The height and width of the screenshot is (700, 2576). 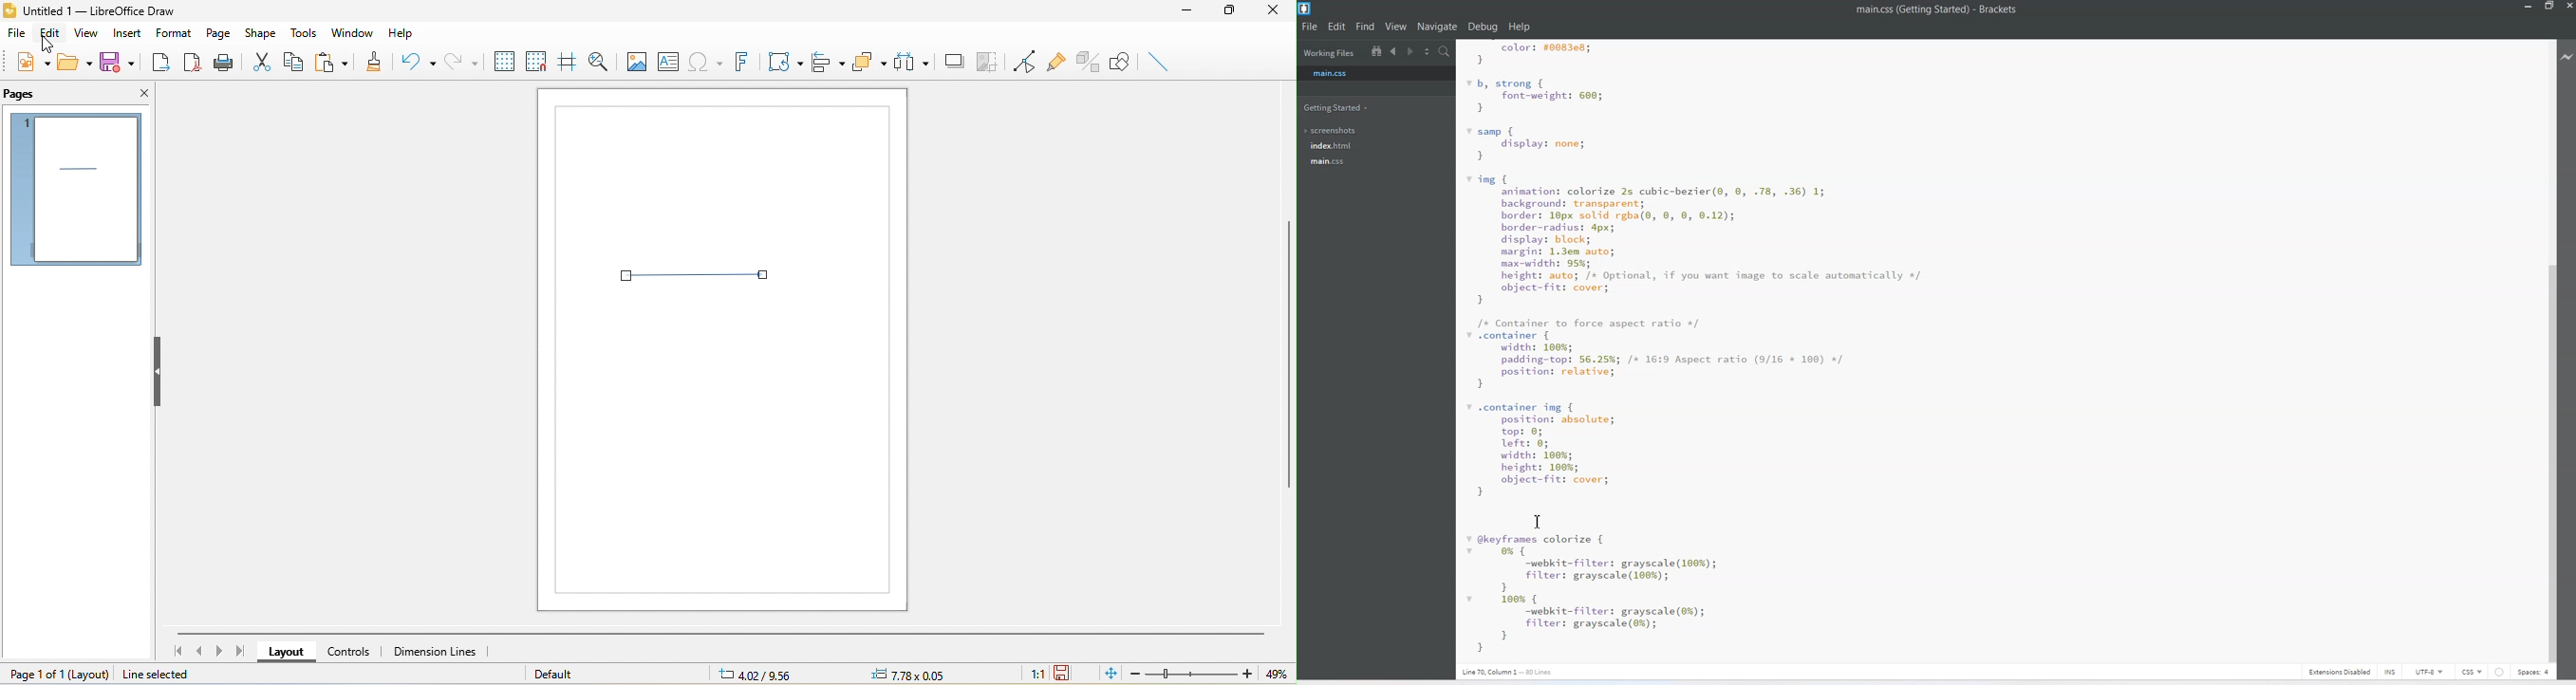 I want to click on select arrow, so click(x=696, y=277).